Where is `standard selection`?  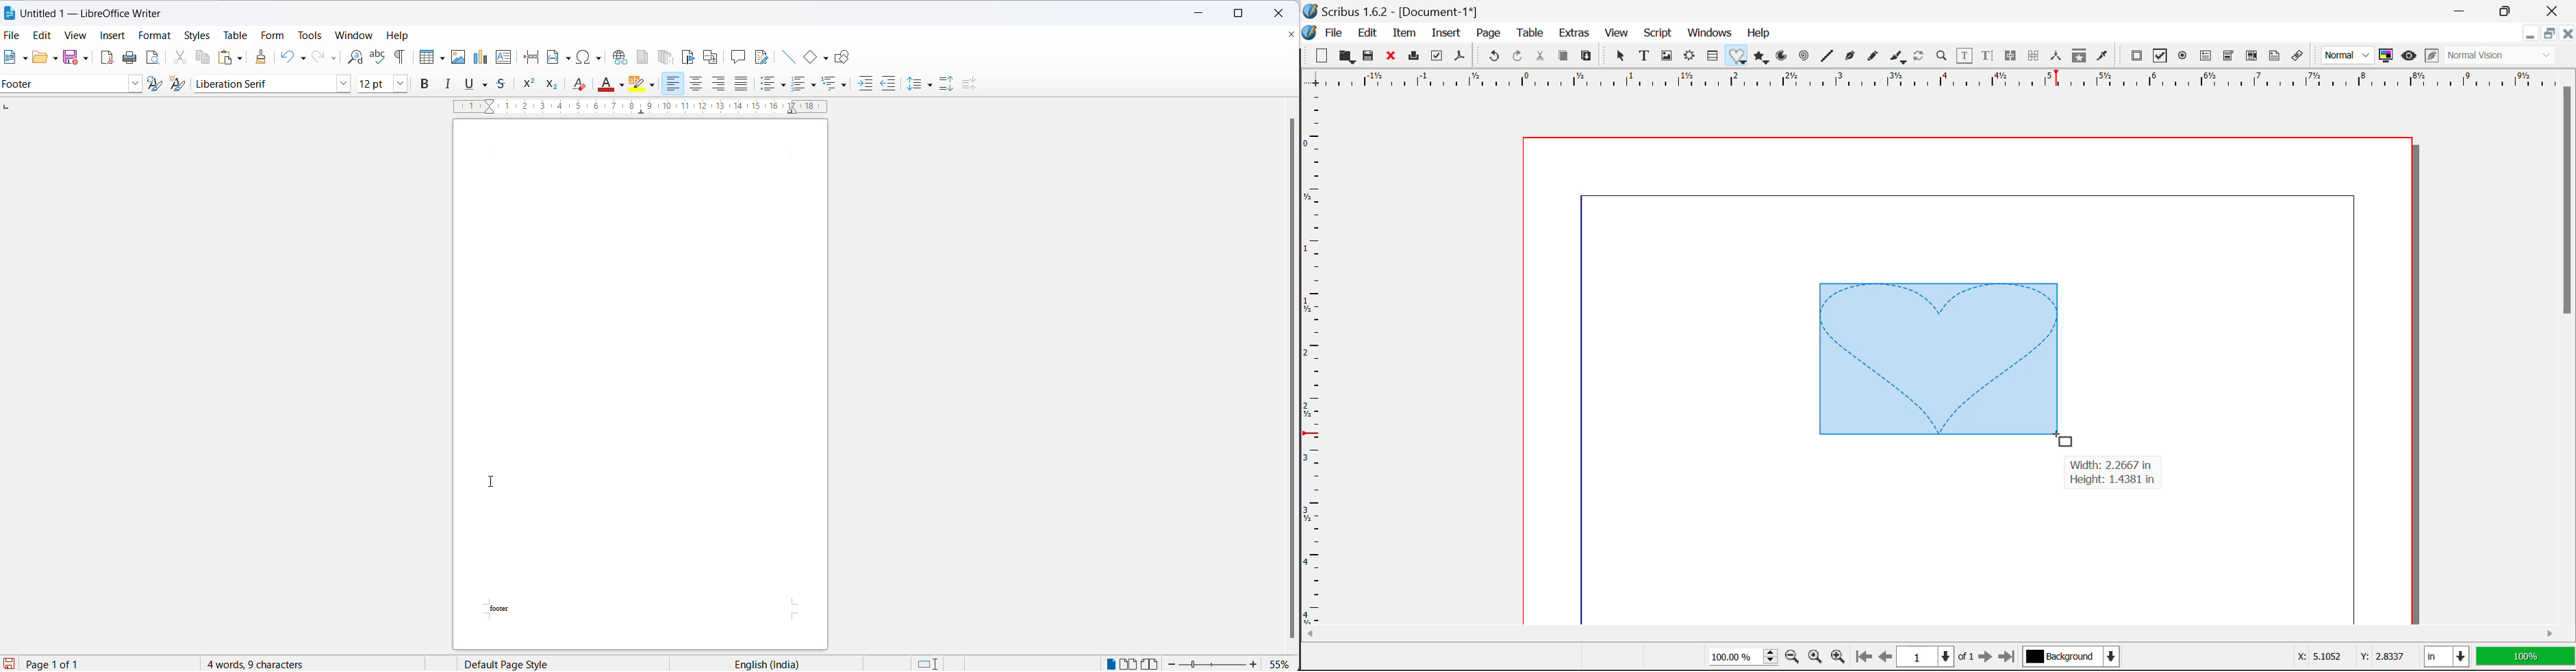
standard selection is located at coordinates (931, 663).